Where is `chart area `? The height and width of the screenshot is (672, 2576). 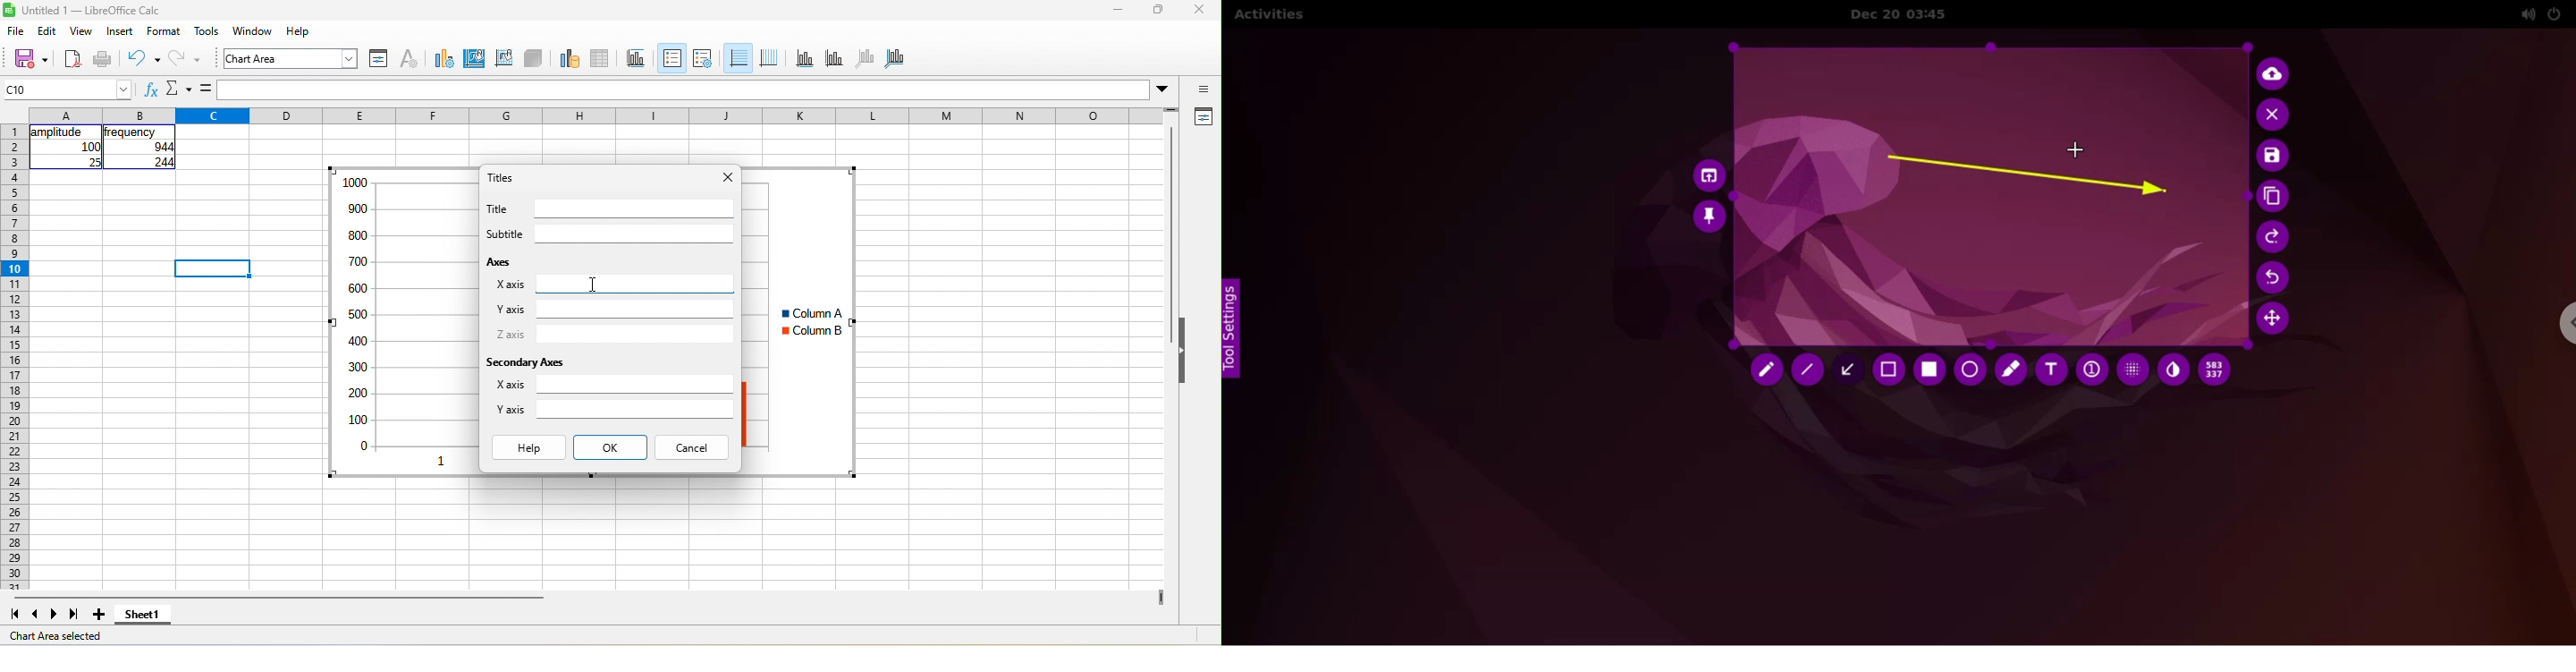
chart area  is located at coordinates (475, 59).